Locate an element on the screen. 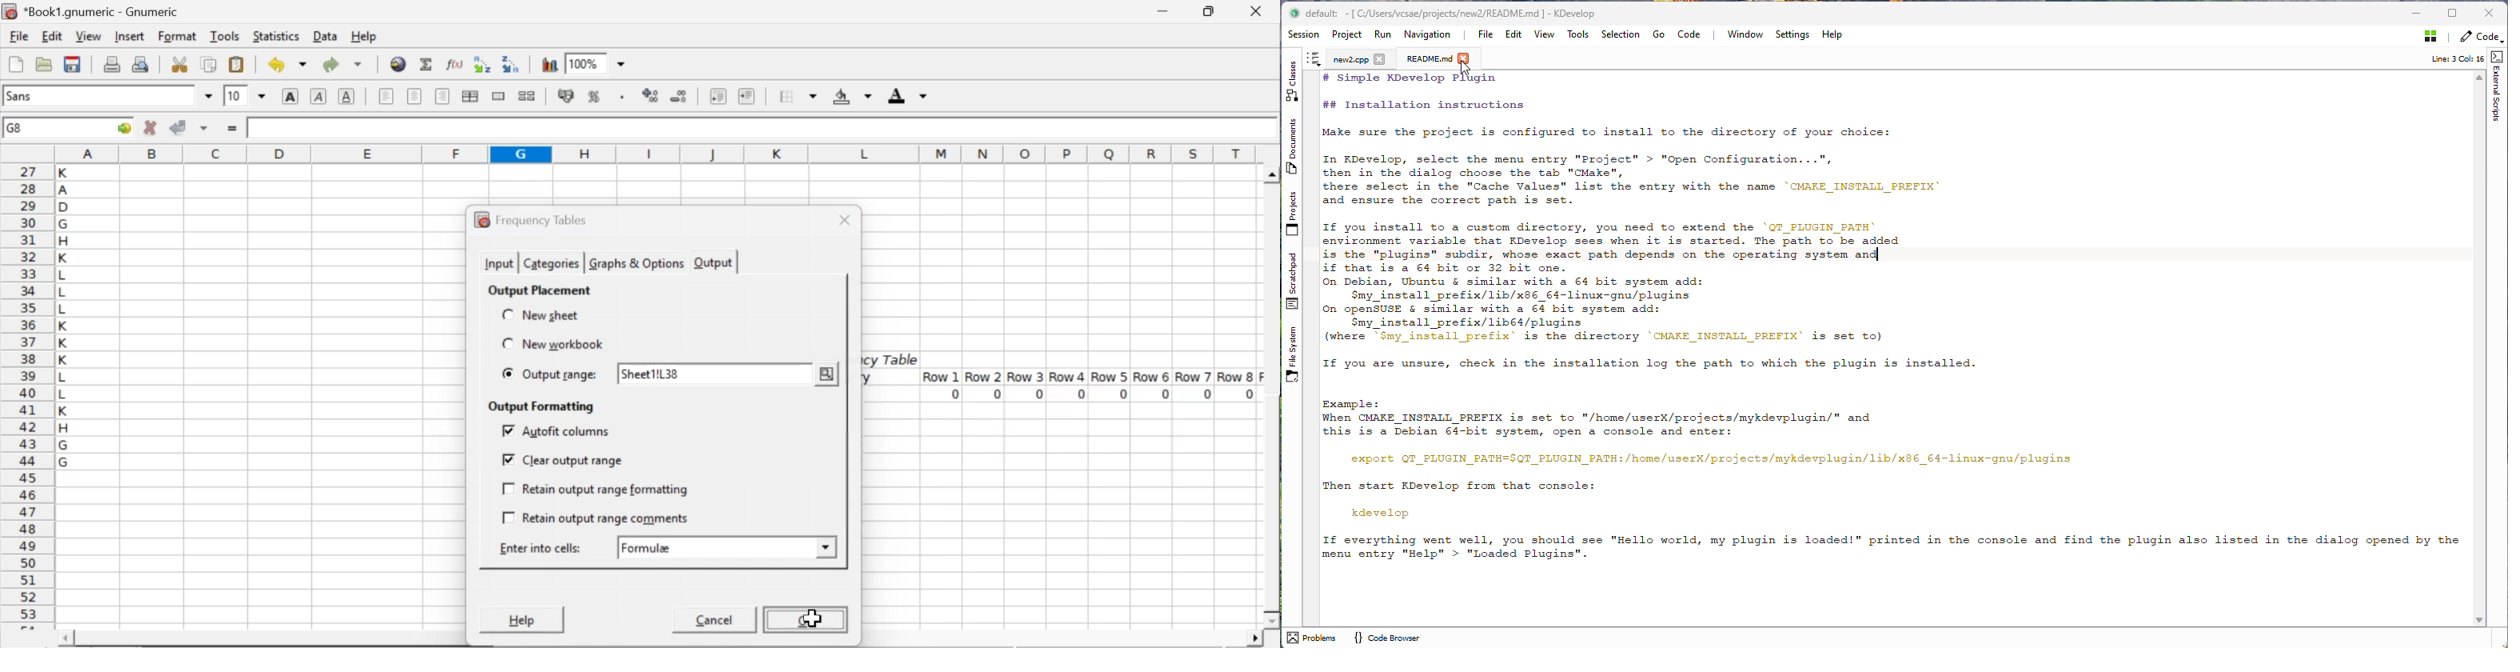  accept changes is located at coordinates (179, 126).